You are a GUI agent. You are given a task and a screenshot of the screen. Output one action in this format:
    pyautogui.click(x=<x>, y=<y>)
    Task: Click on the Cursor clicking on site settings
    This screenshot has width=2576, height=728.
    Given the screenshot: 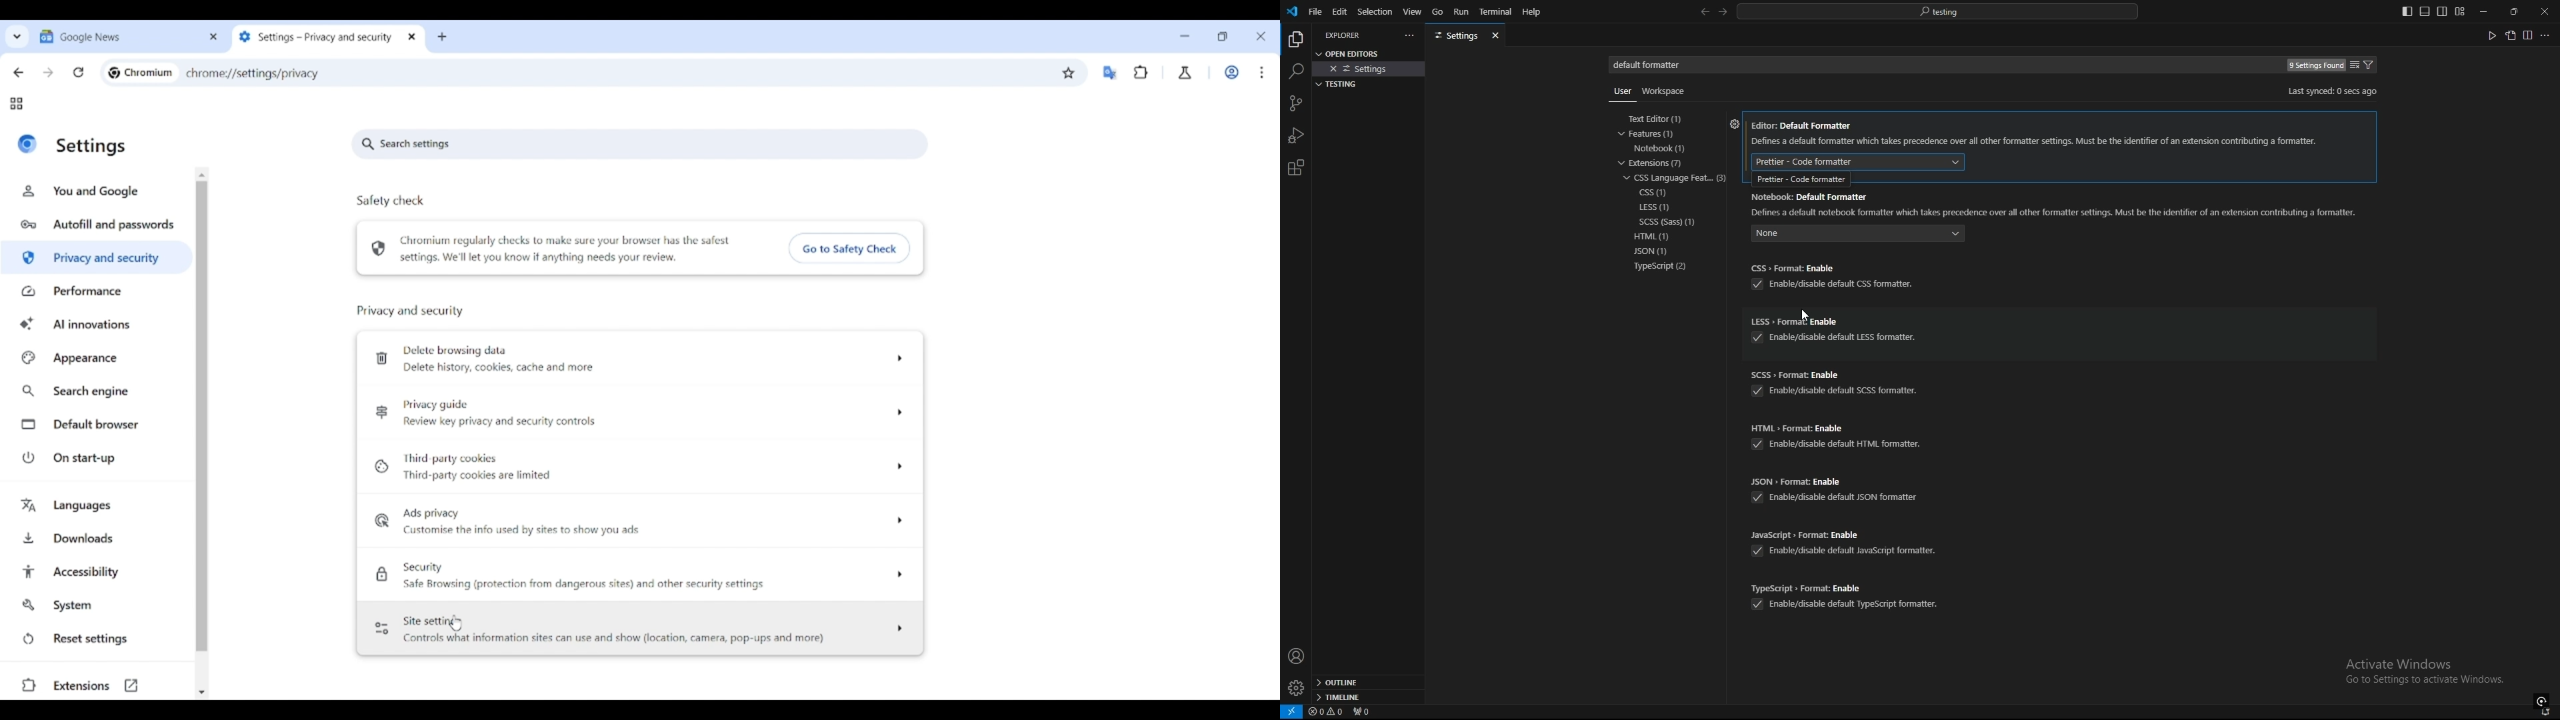 What is the action you would take?
    pyautogui.click(x=456, y=623)
    